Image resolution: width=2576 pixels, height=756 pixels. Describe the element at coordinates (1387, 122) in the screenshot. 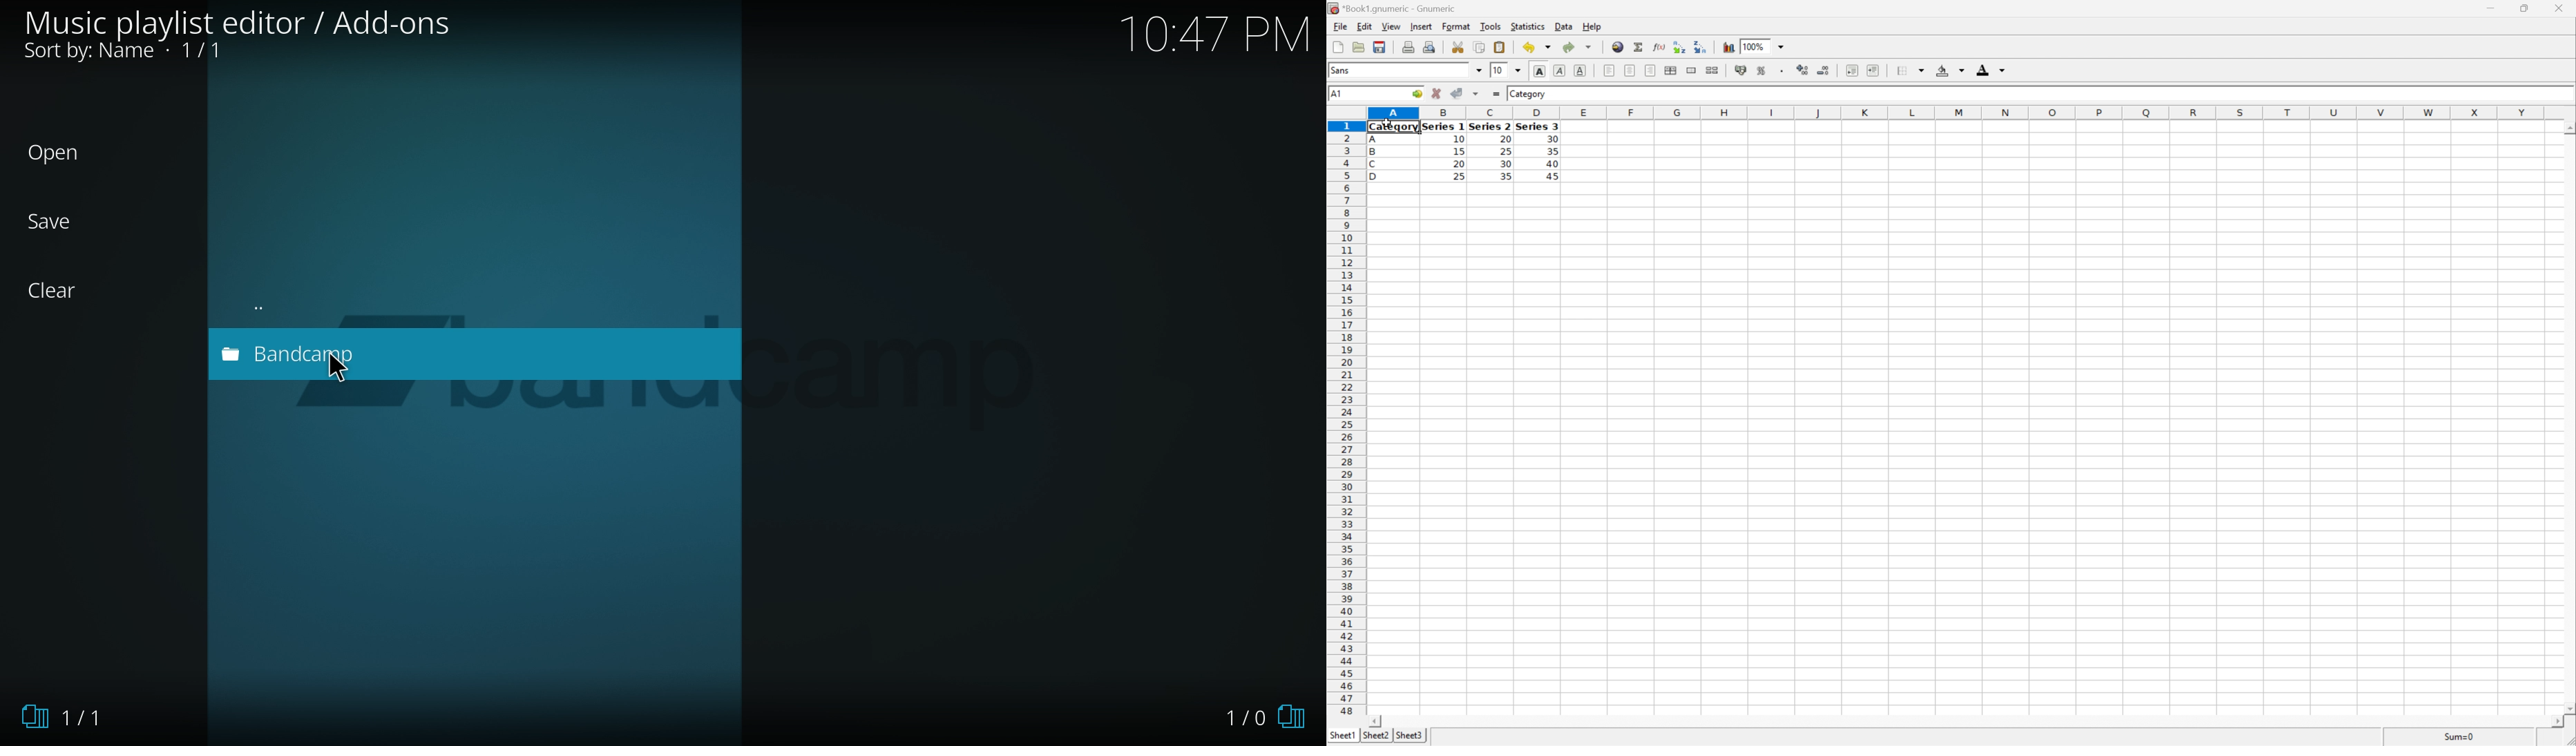

I see `cursor` at that location.